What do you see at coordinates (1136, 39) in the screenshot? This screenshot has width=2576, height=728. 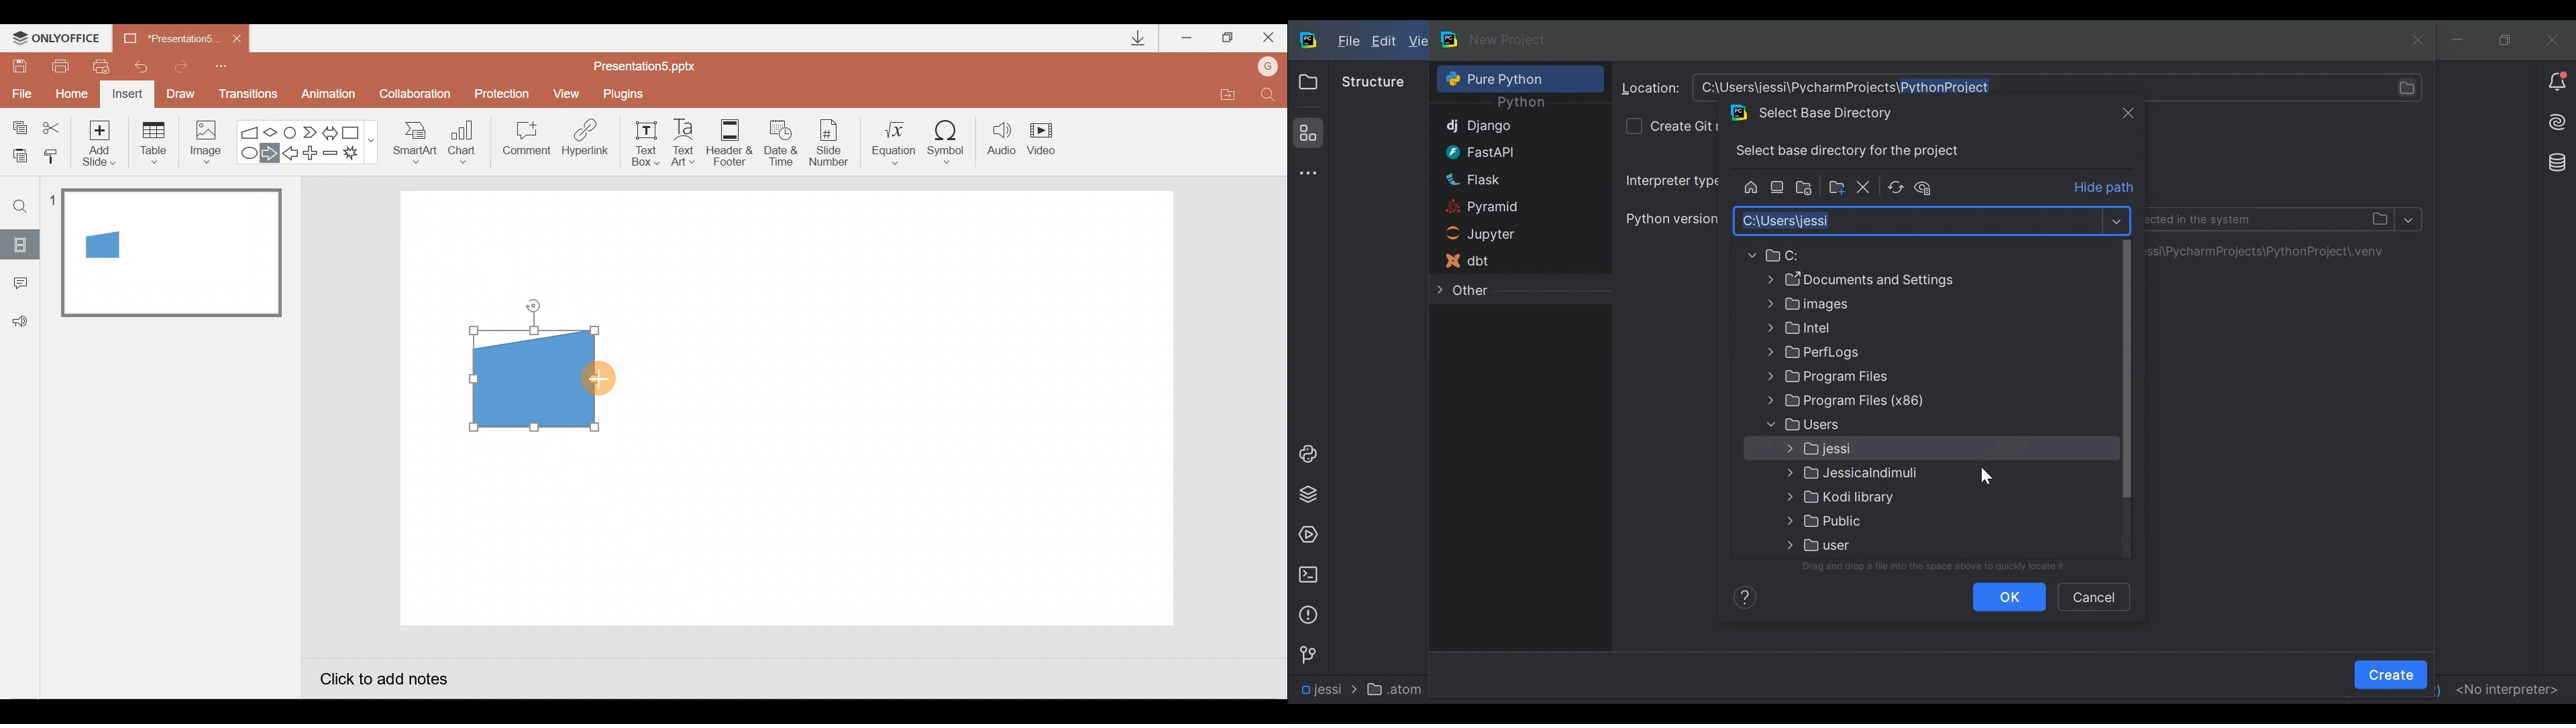 I see `Downloads` at bounding box center [1136, 39].